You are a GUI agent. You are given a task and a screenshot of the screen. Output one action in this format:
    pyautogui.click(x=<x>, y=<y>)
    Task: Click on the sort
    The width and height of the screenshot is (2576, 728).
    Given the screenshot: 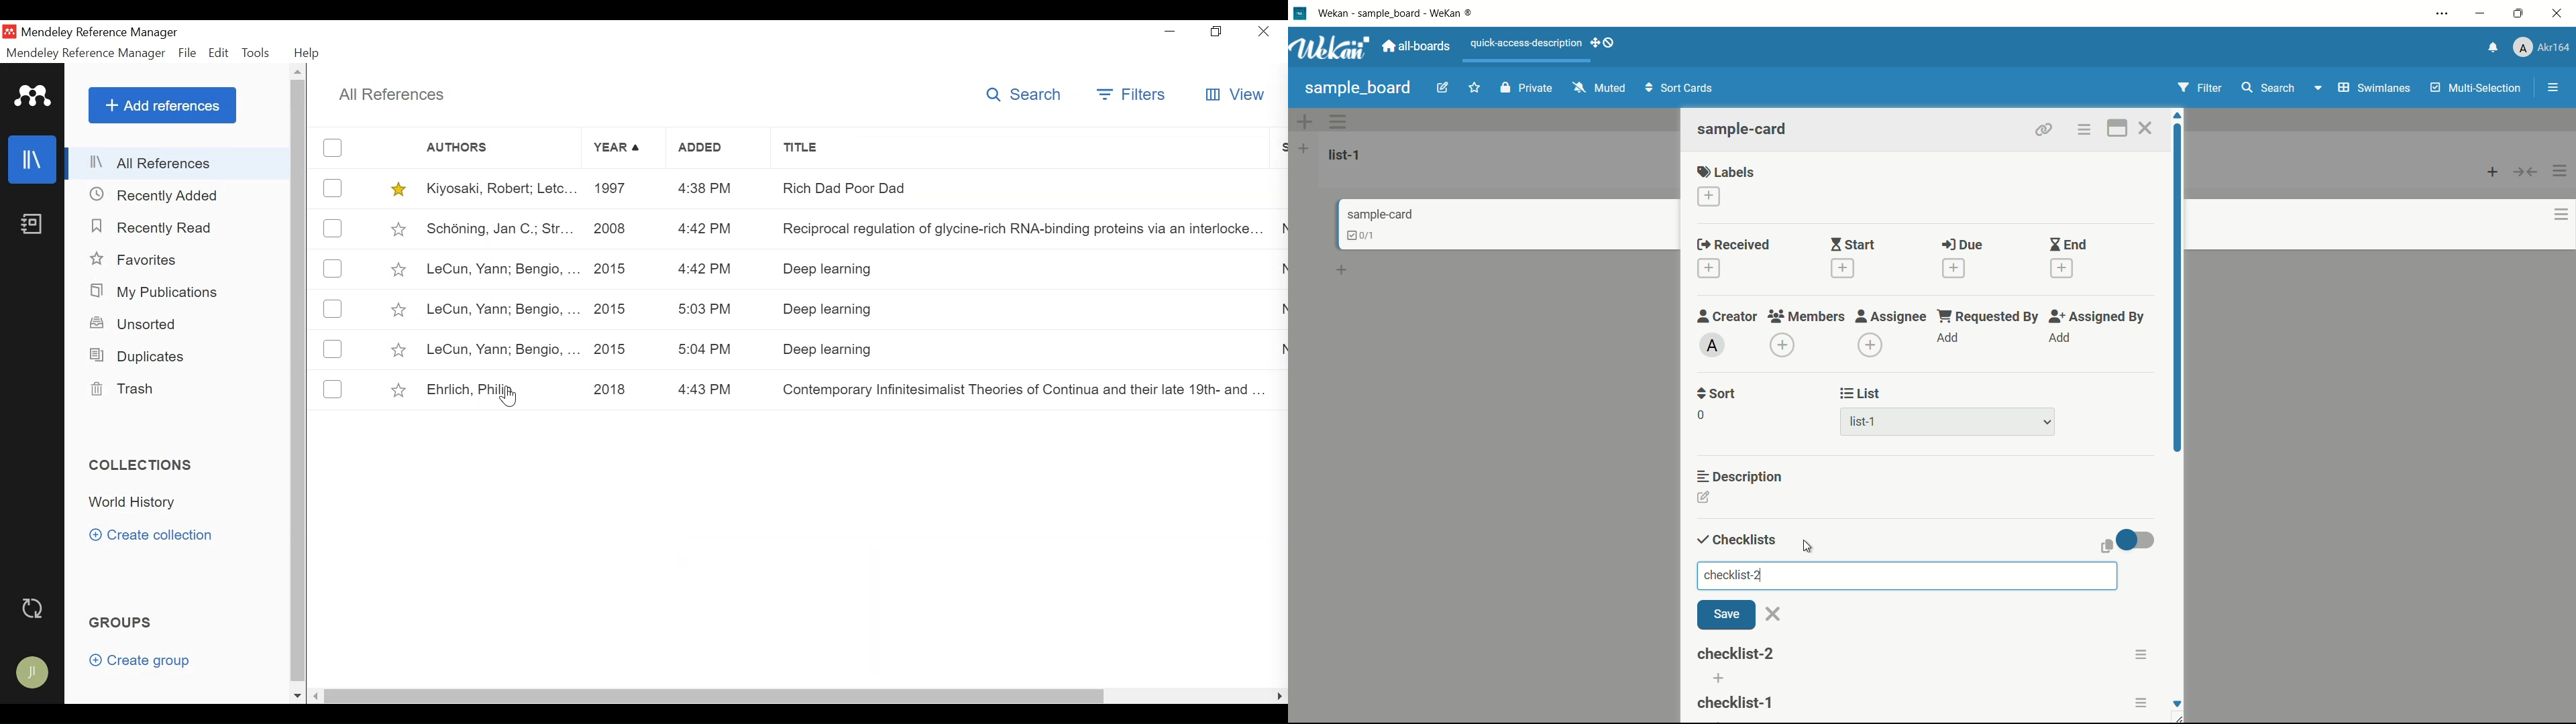 What is the action you would take?
    pyautogui.click(x=1717, y=394)
    